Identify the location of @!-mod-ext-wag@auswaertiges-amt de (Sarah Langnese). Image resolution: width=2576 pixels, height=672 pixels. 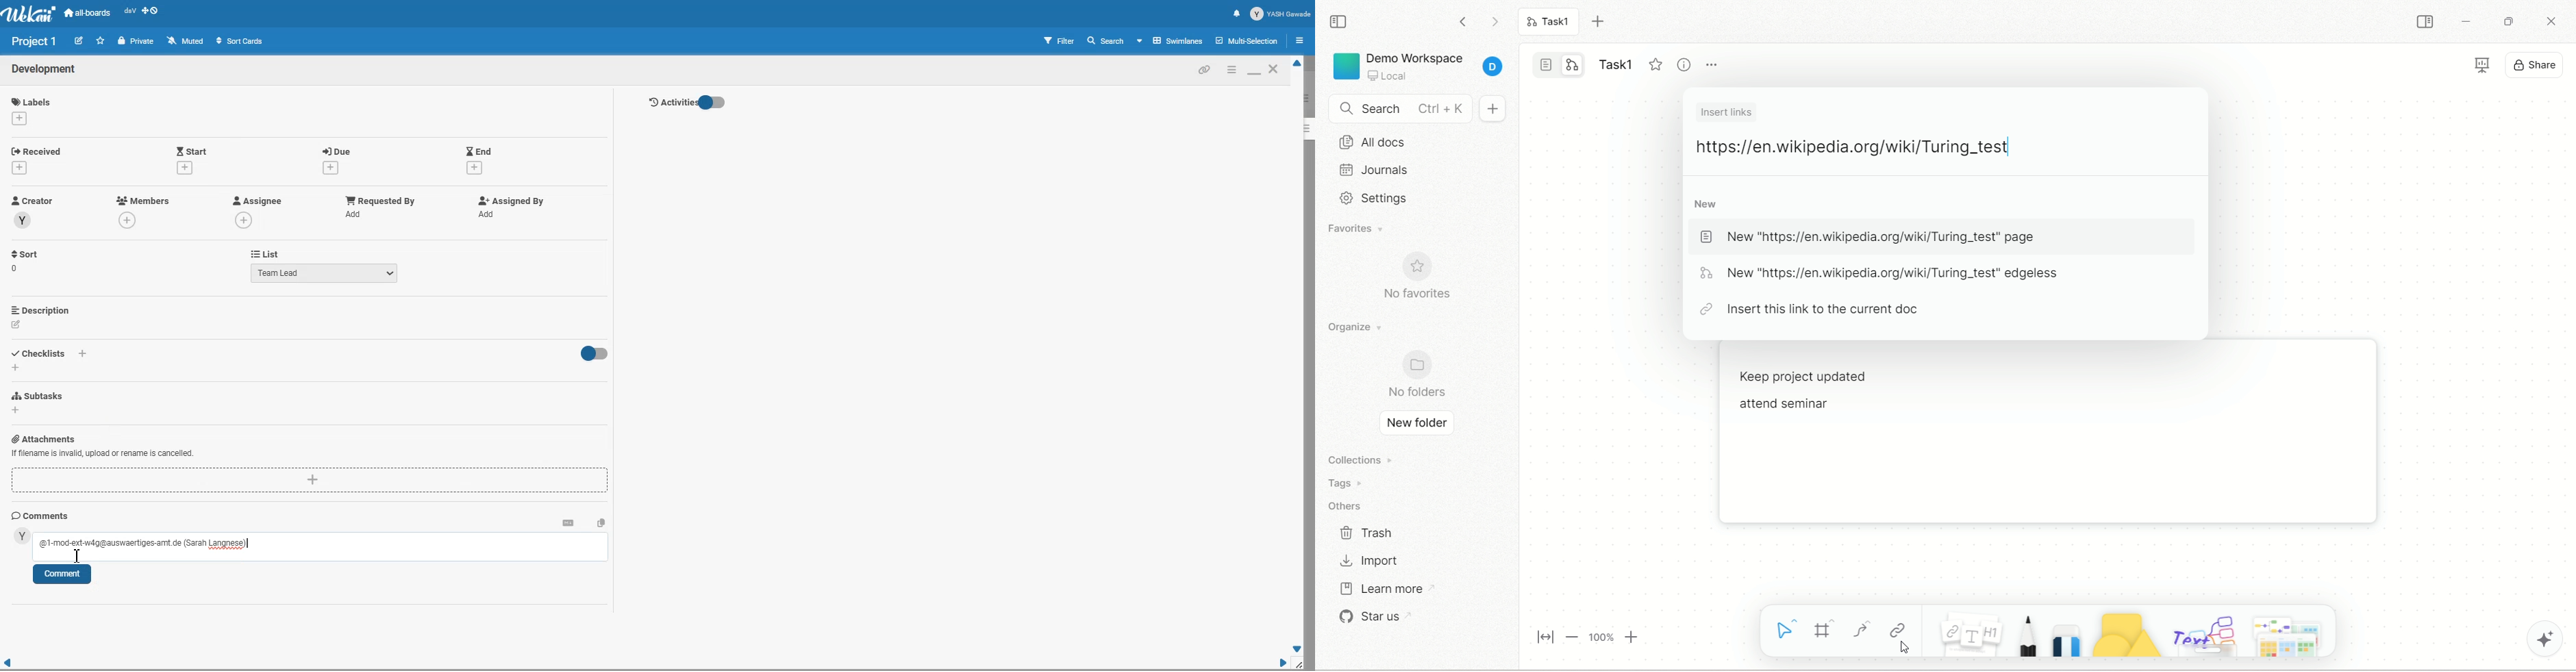
(142, 544).